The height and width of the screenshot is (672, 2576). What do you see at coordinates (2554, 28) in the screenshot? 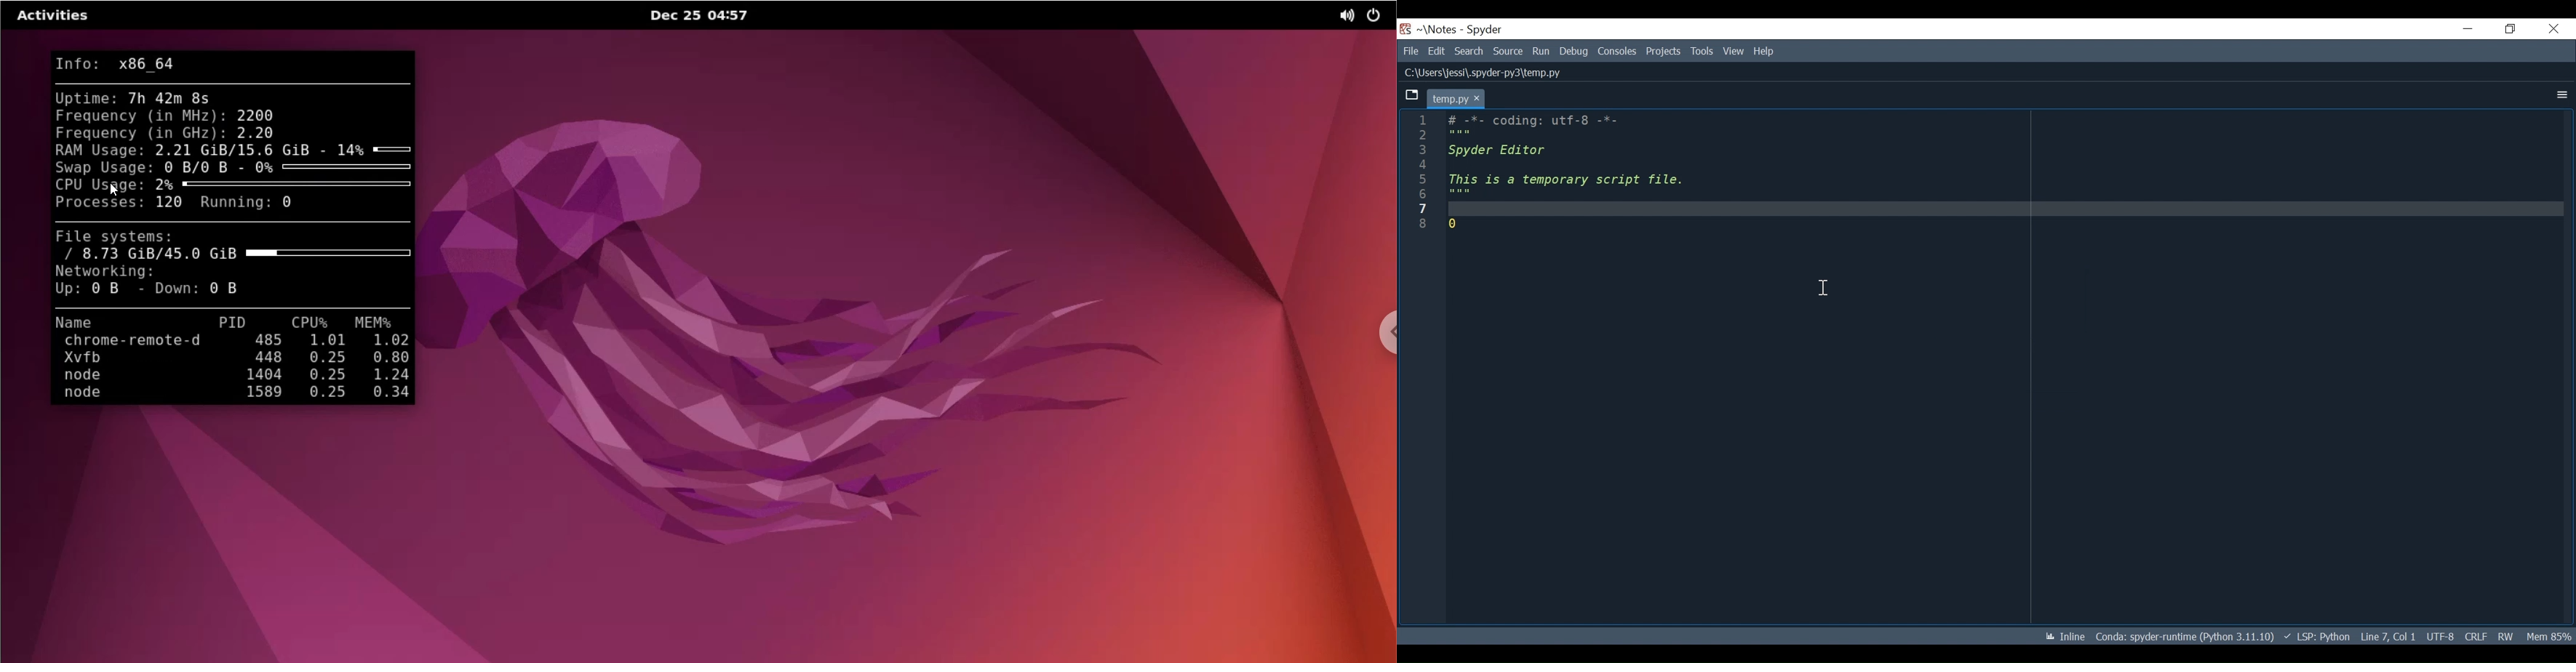
I see `Close` at bounding box center [2554, 28].